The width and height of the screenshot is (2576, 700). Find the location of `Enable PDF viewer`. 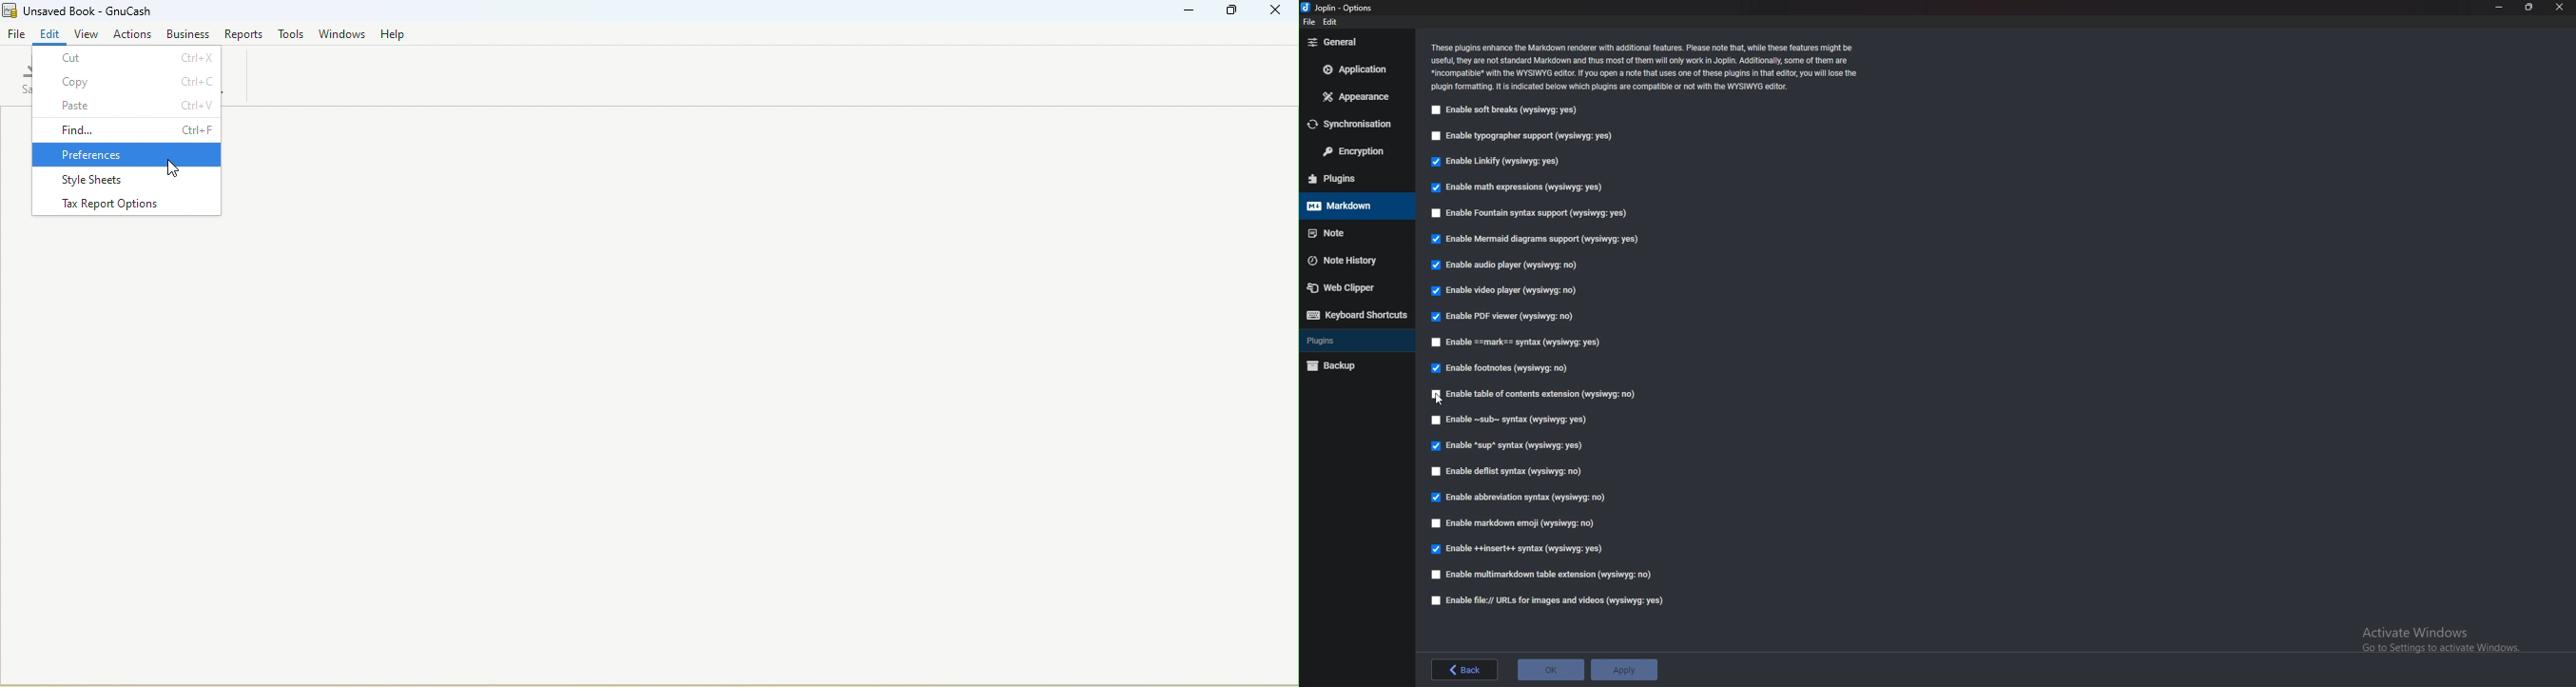

Enable PDF viewer is located at coordinates (1508, 316).